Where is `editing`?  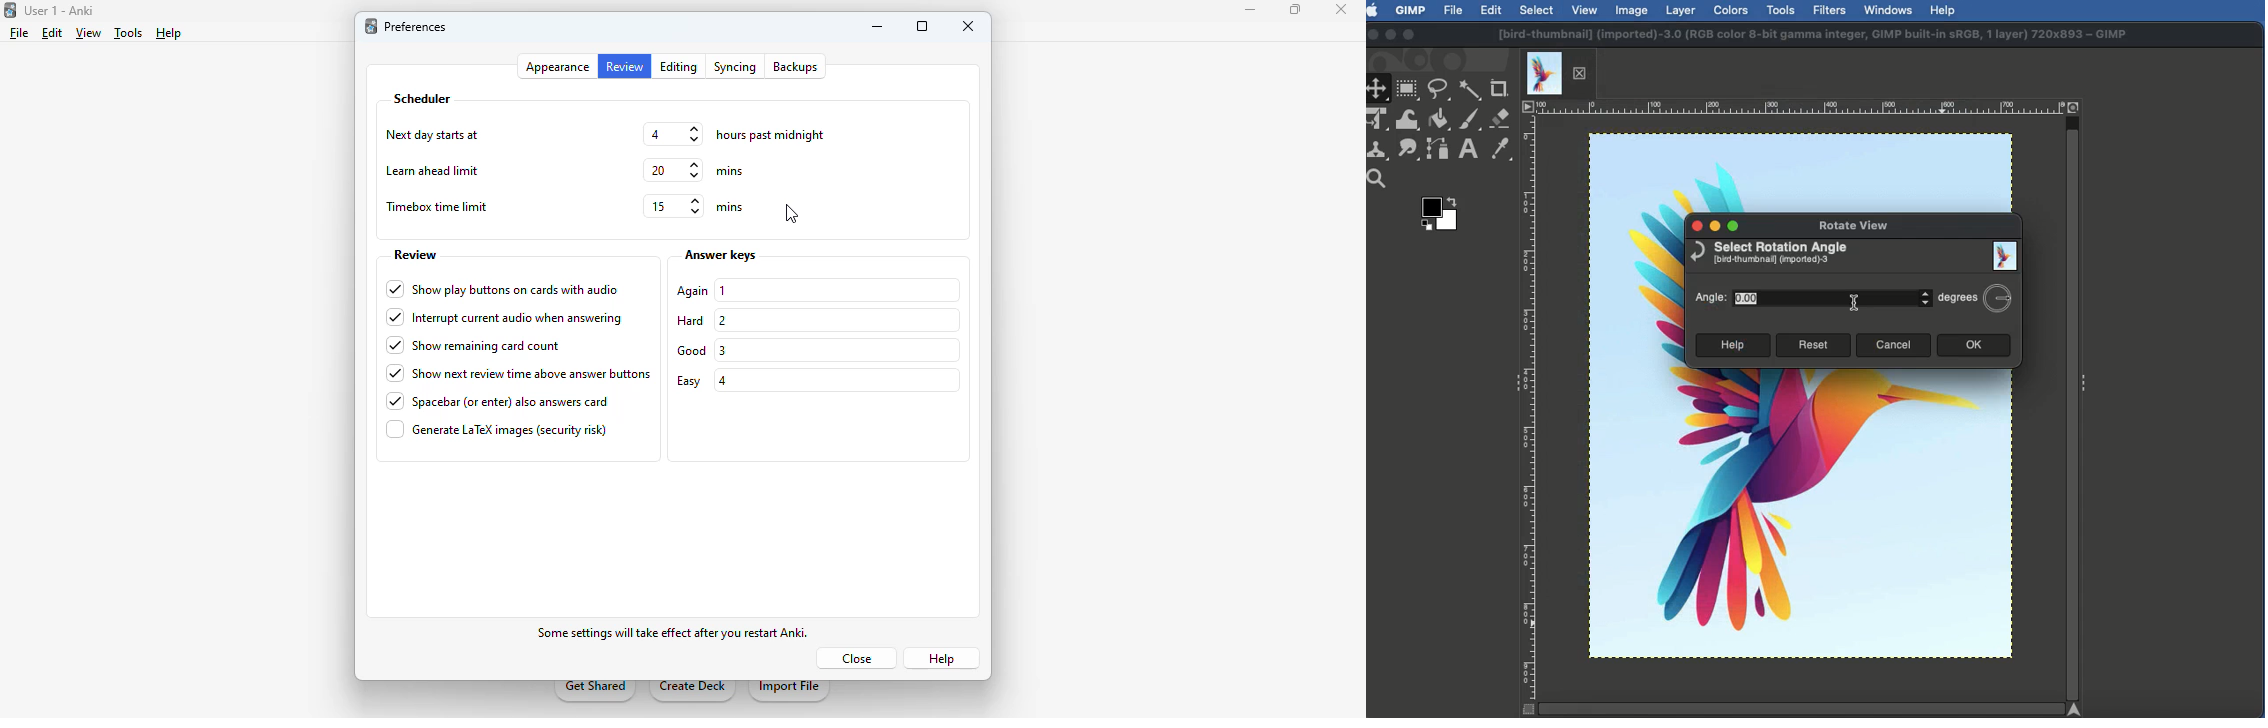
editing is located at coordinates (679, 67).